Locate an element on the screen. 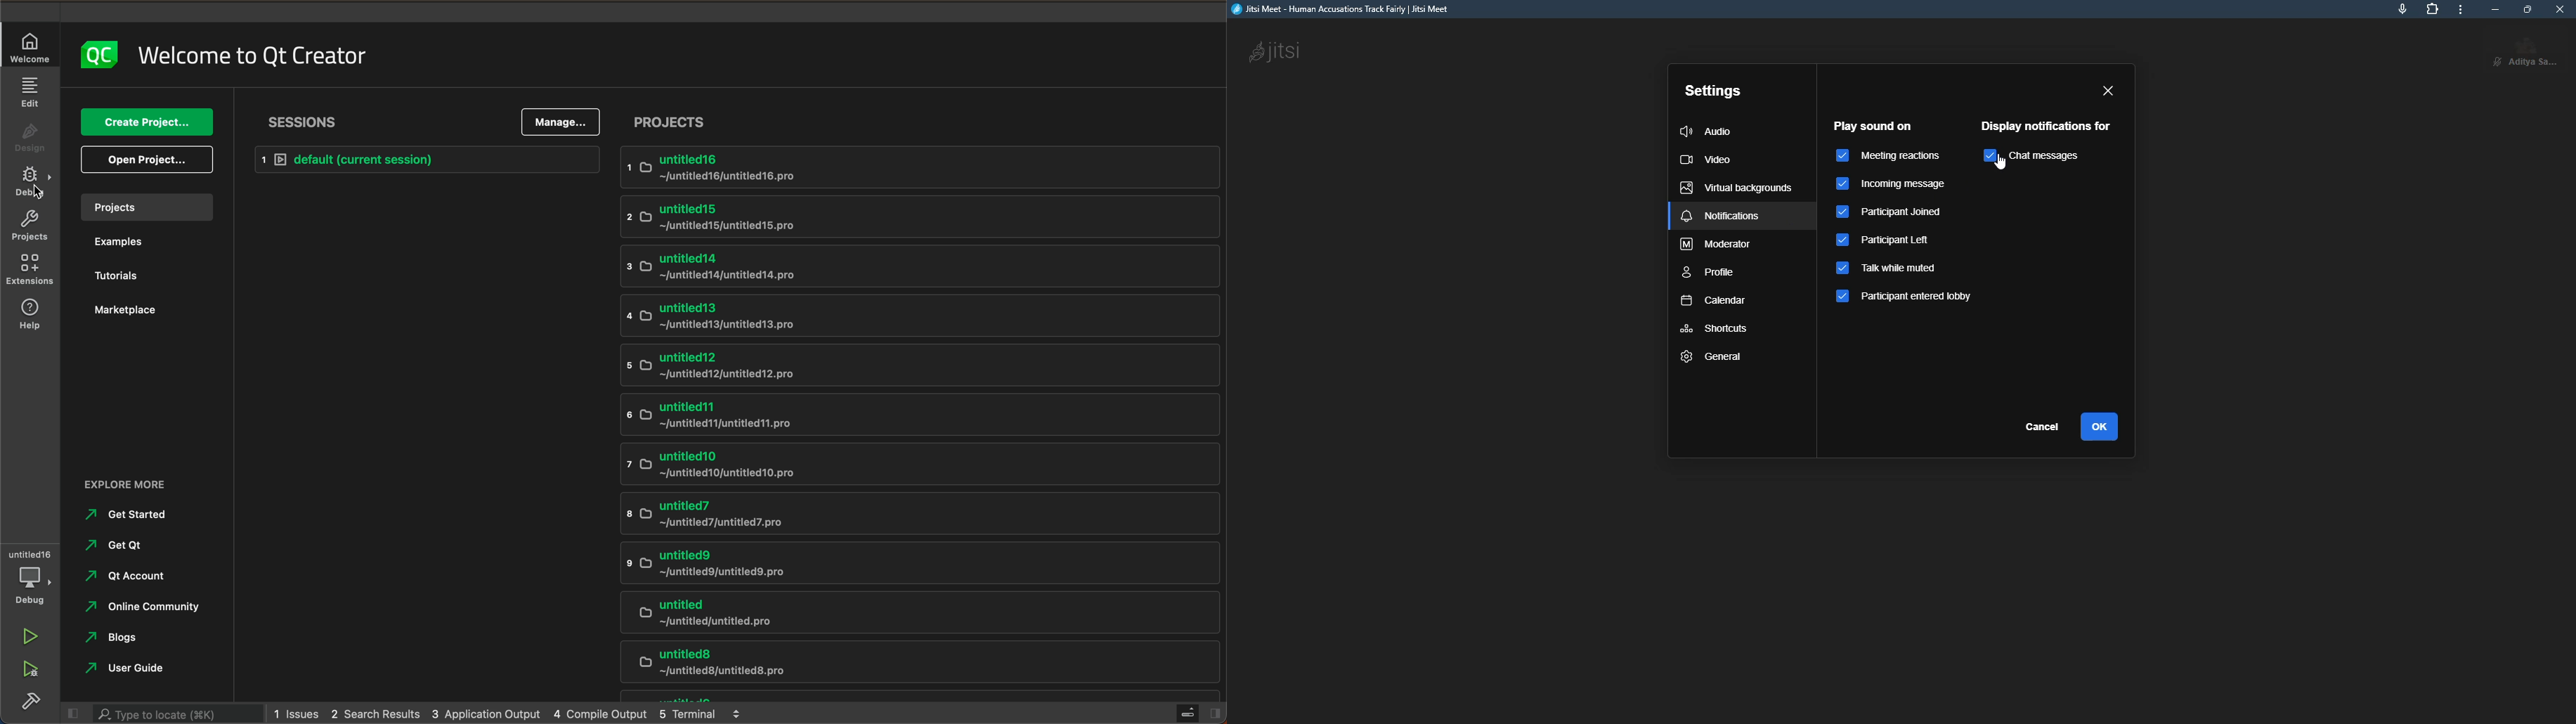 Image resolution: width=2576 pixels, height=728 pixels. chat messages is located at coordinates (2033, 155).